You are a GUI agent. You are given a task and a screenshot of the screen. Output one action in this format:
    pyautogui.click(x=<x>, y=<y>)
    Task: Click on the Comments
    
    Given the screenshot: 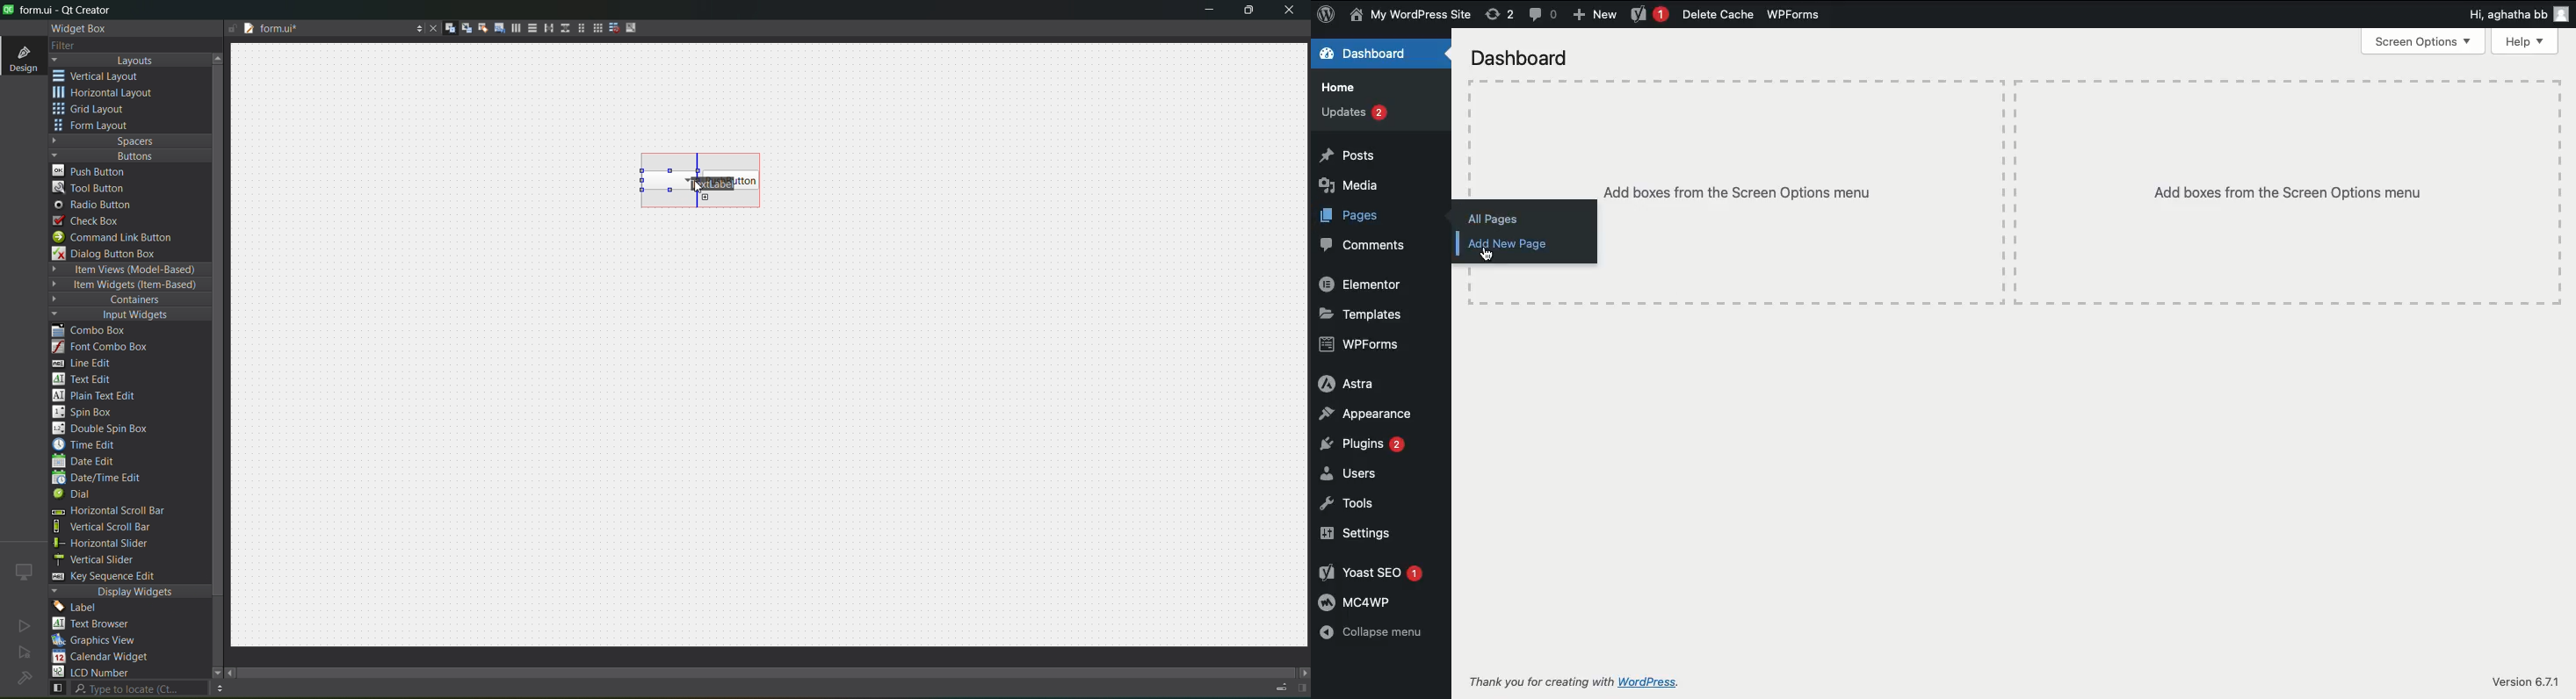 What is the action you would take?
    pyautogui.click(x=1543, y=15)
    